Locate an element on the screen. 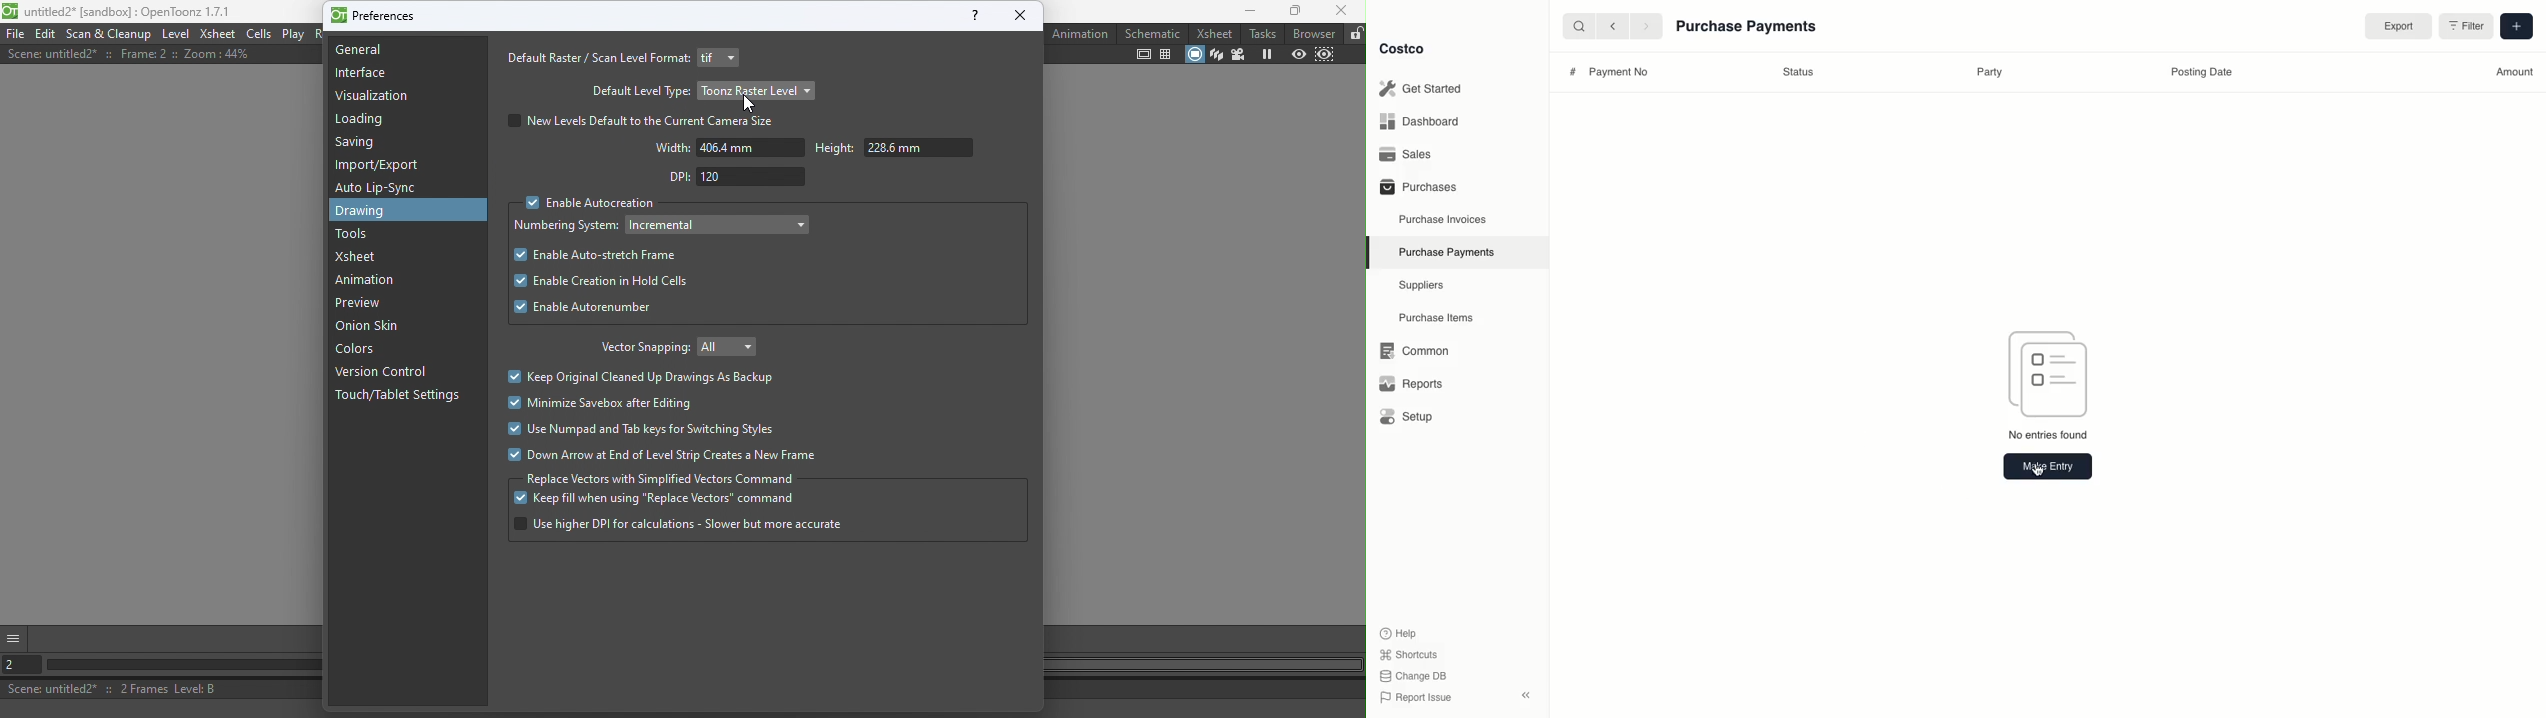 This screenshot has width=2548, height=728. Costco is located at coordinates (1401, 48).